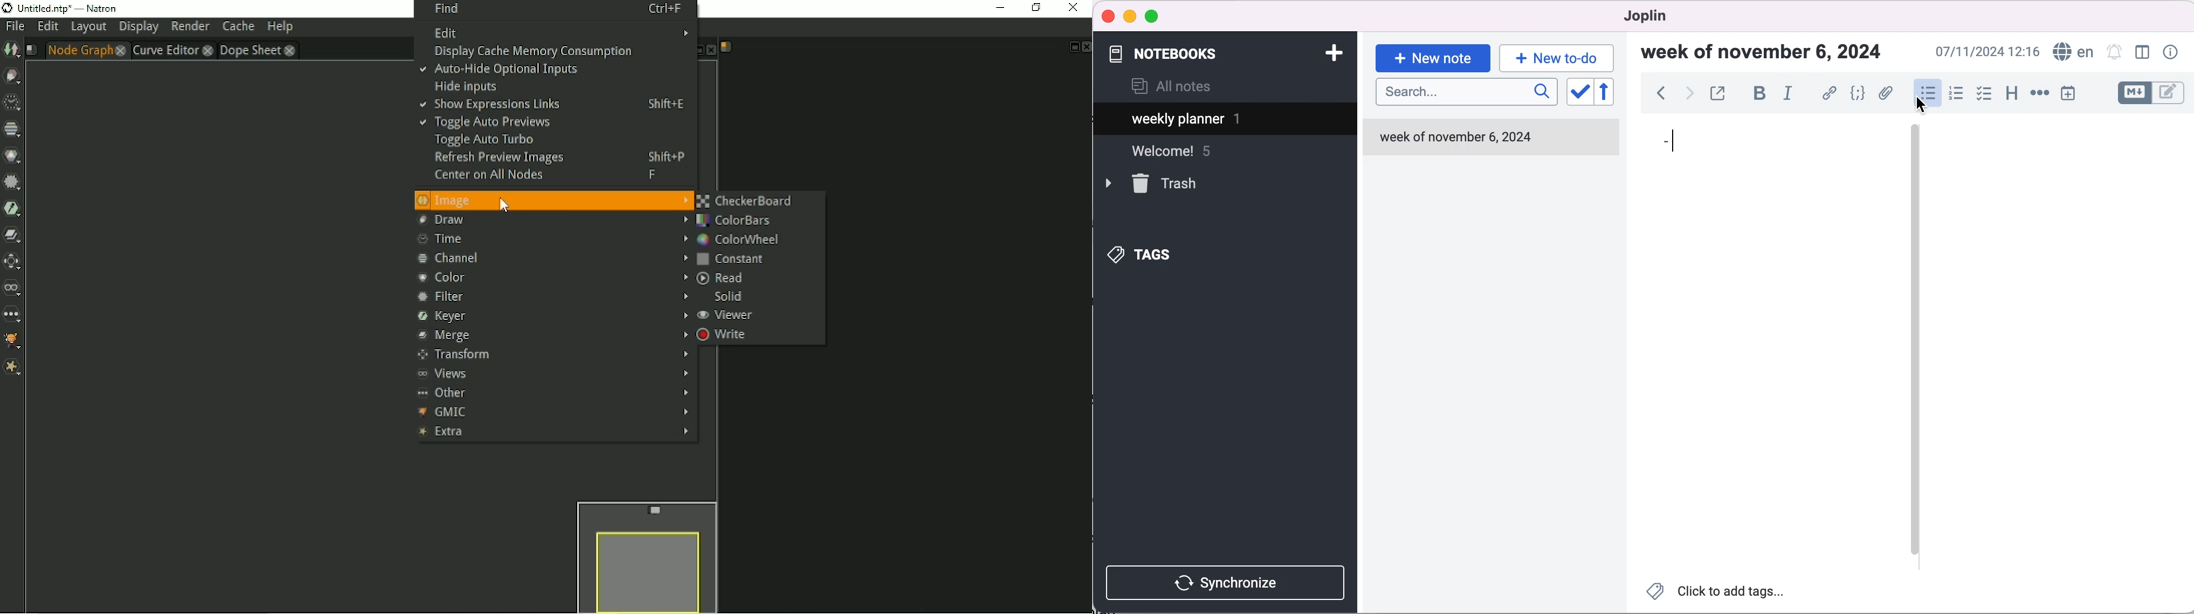 The width and height of the screenshot is (2212, 616). What do you see at coordinates (2060, 343) in the screenshot?
I see `blank canvas` at bounding box center [2060, 343].